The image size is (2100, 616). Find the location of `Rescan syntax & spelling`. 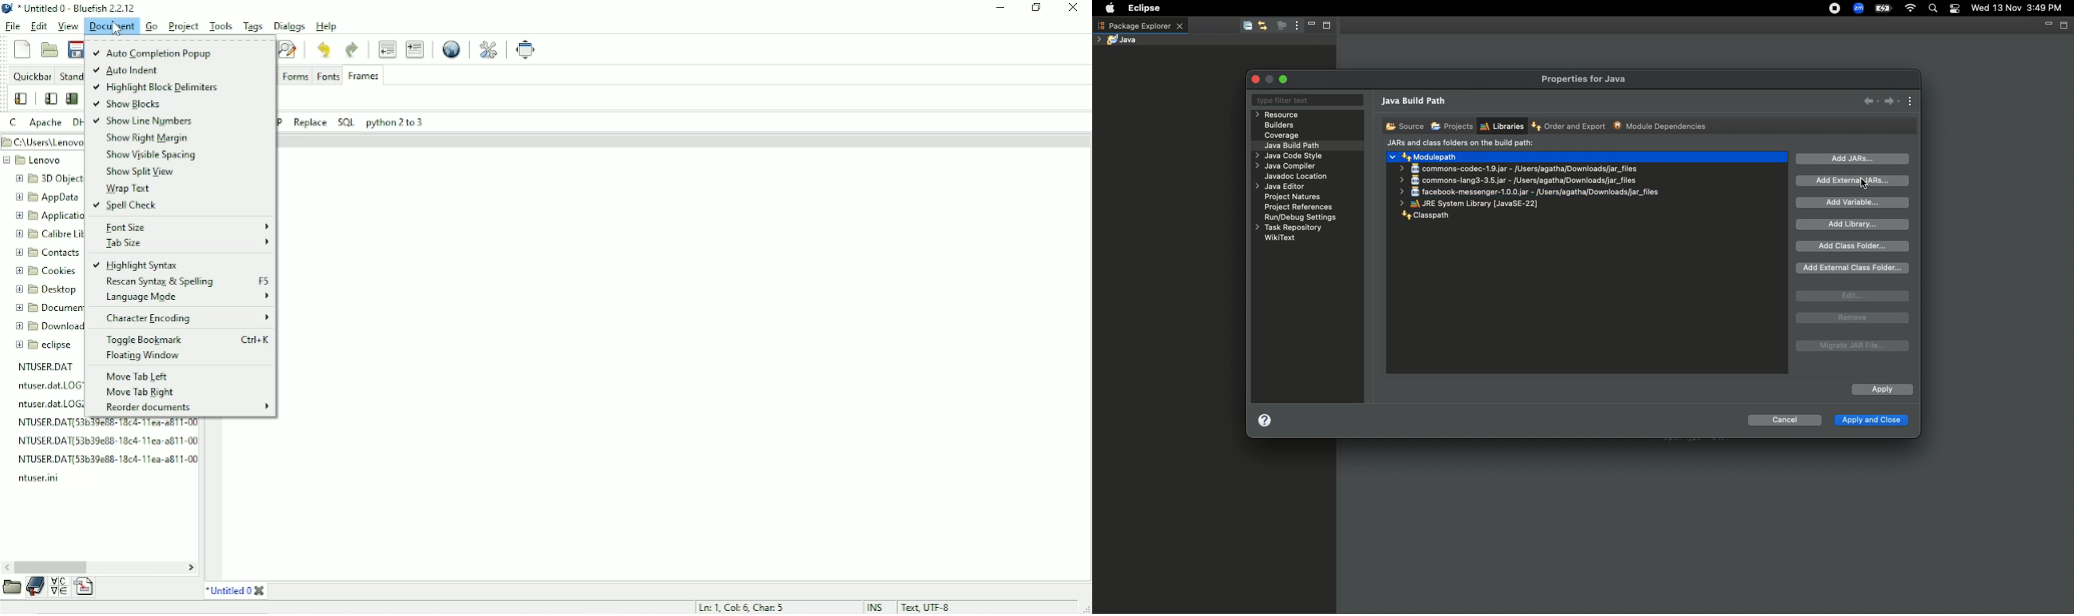

Rescan syntax & spelling is located at coordinates (189, 282).